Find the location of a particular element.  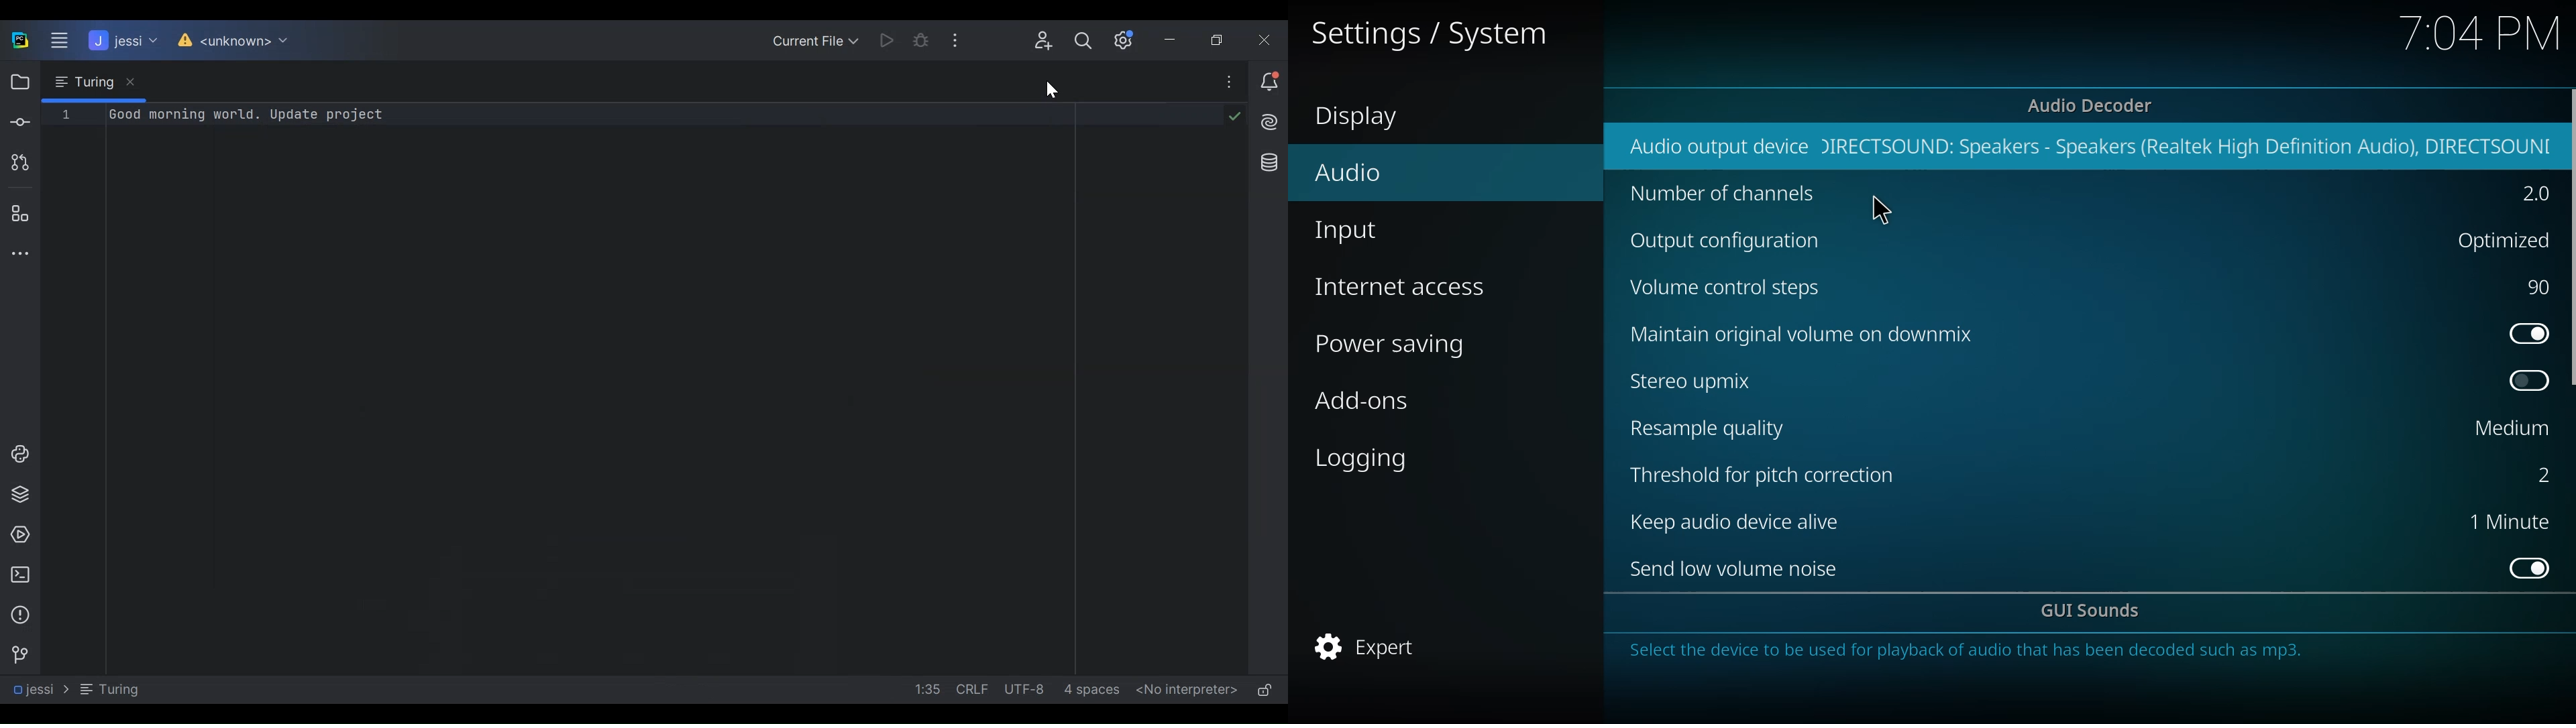

logging is located at coordinates (1366, 460).